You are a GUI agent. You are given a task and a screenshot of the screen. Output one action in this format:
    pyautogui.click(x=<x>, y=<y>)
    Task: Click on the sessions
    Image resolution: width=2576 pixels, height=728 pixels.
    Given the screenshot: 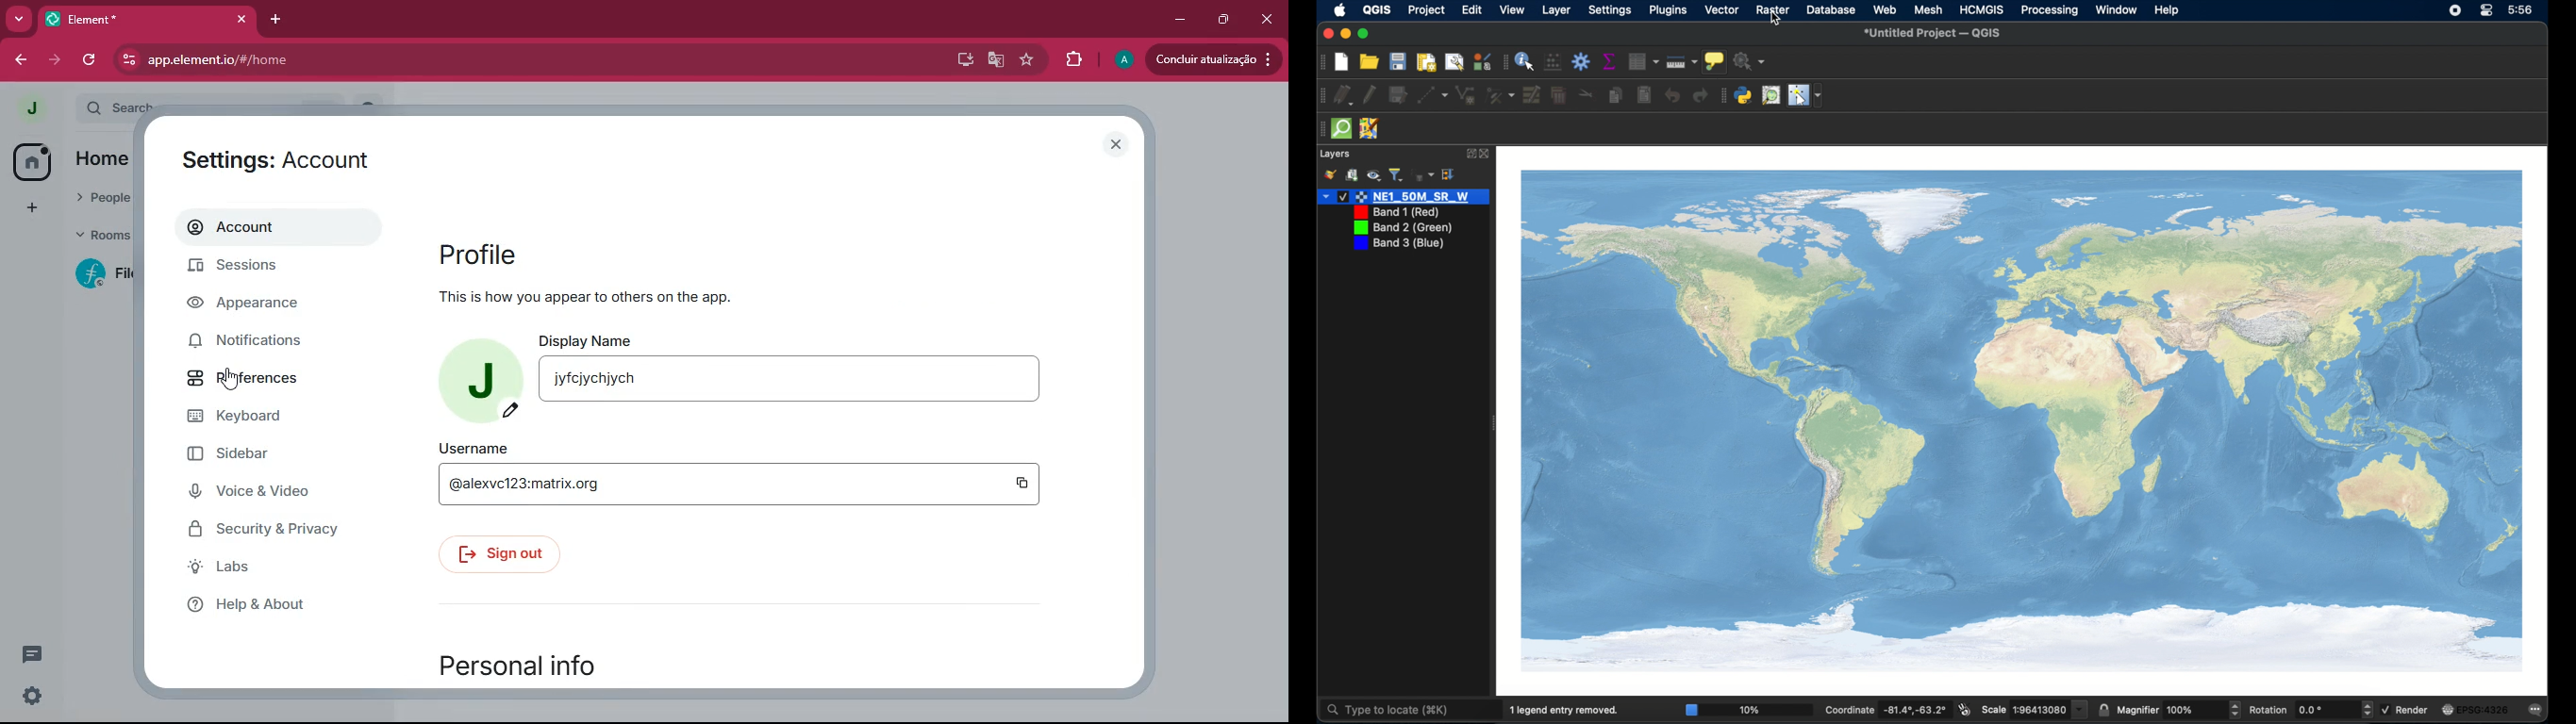 What is the action you would take?
    pyautogui.click(x=271, y=269)
    